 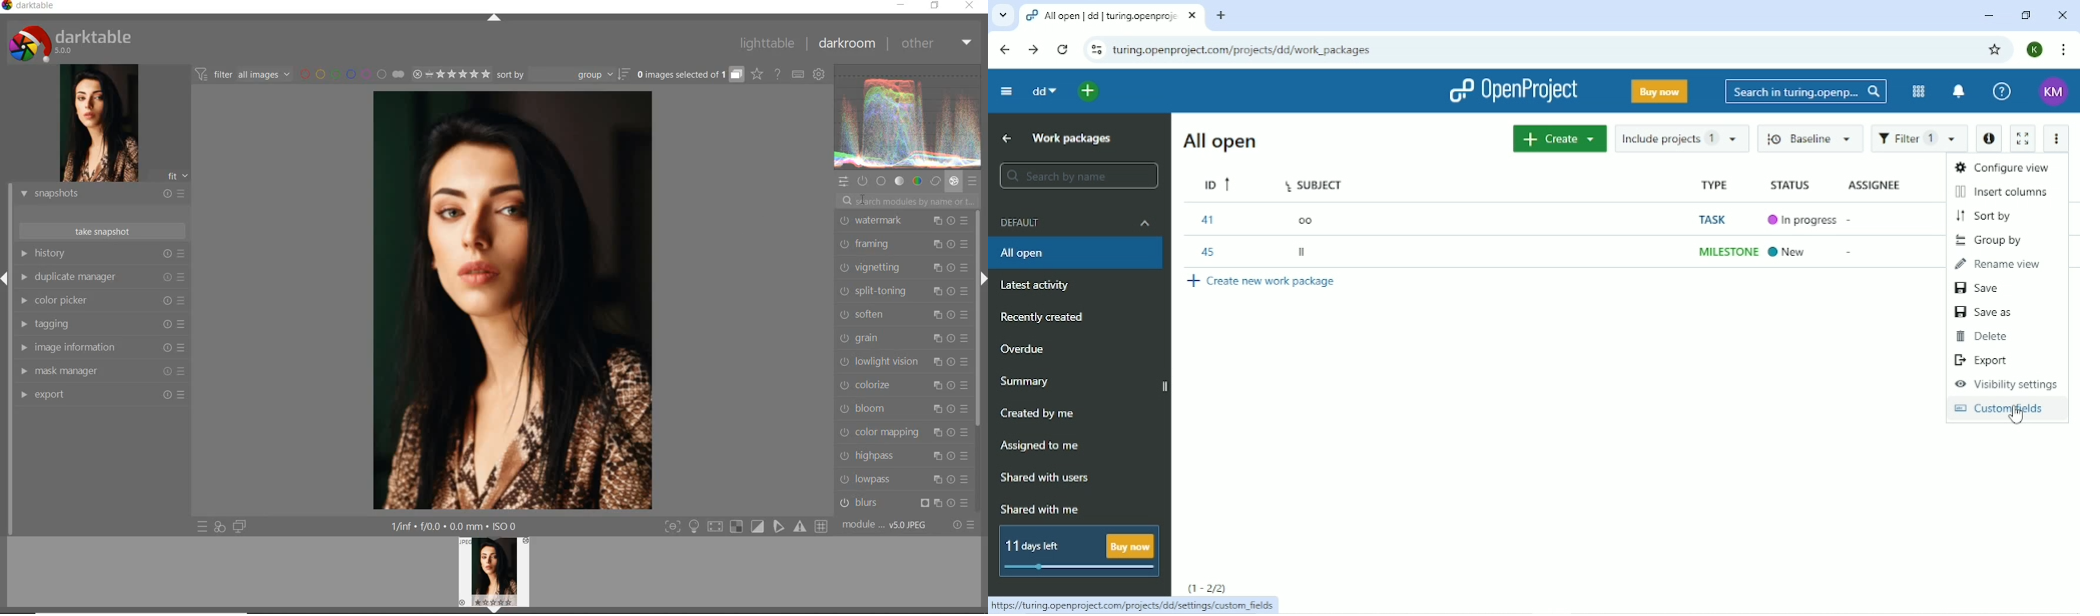 What do you see at coordinates (441, 75) in the screenshot?
I see `range ratings for selected images` at bounding box center [441, 75].